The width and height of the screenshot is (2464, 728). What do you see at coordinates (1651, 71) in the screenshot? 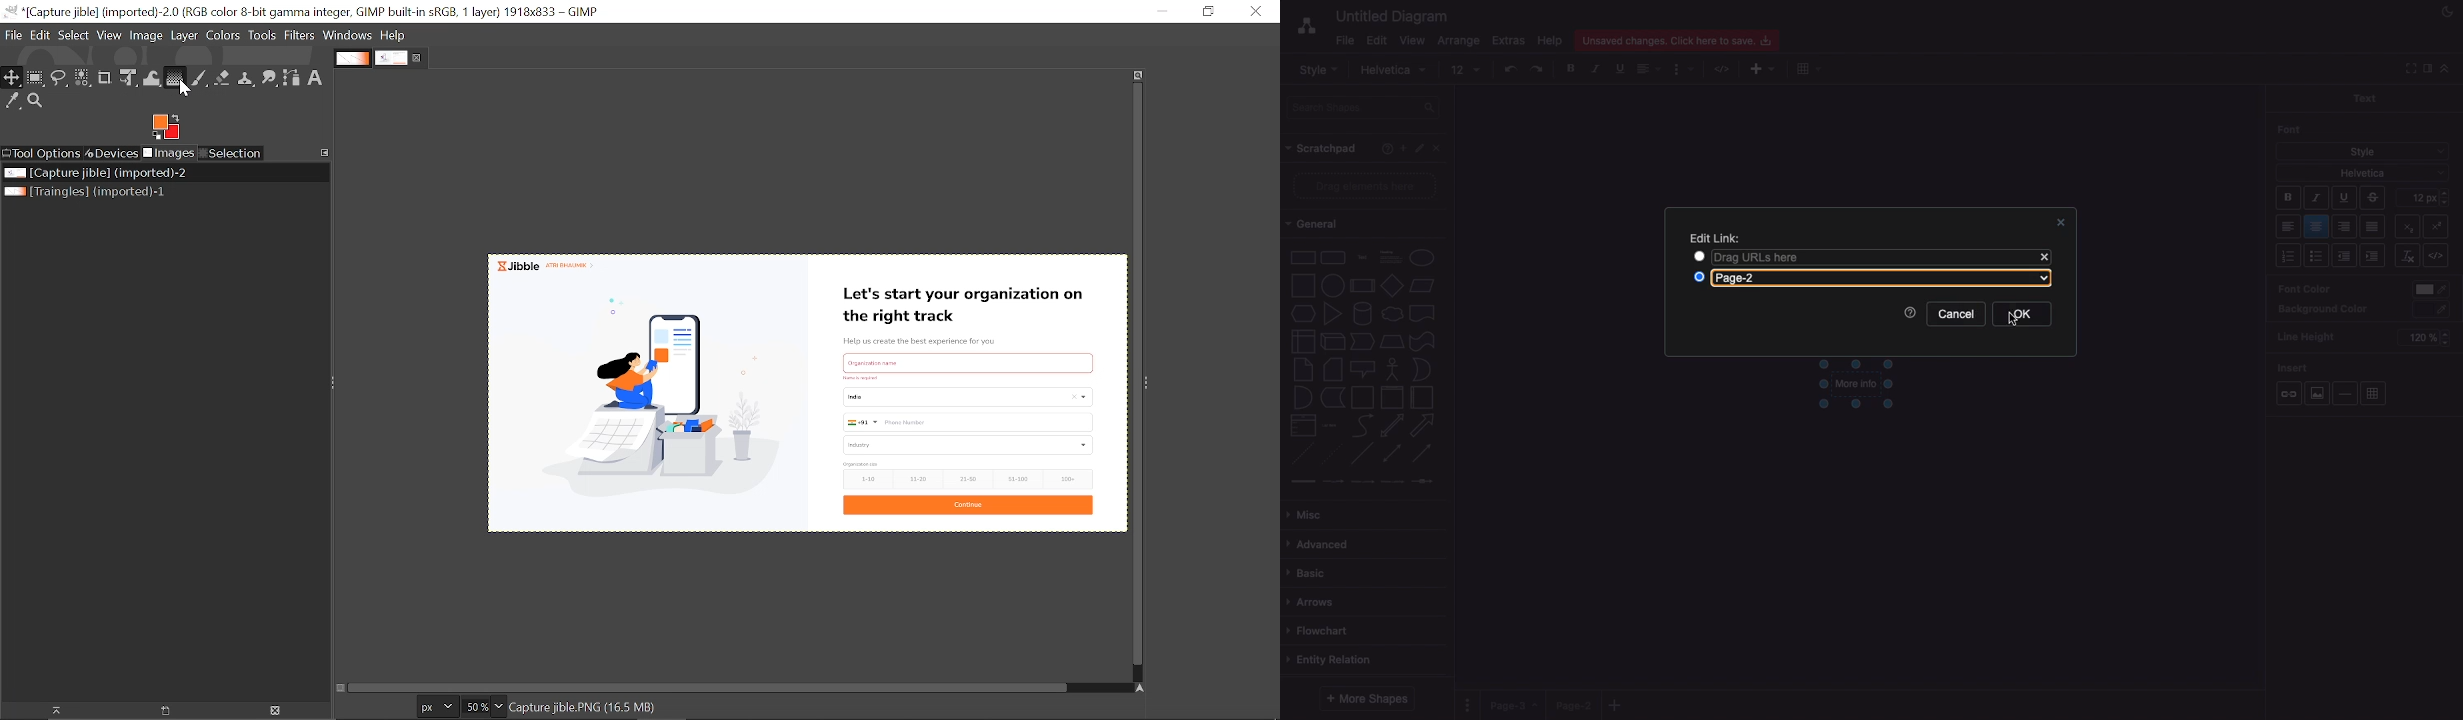
I see `Align` at bounding box center [1651, 71].